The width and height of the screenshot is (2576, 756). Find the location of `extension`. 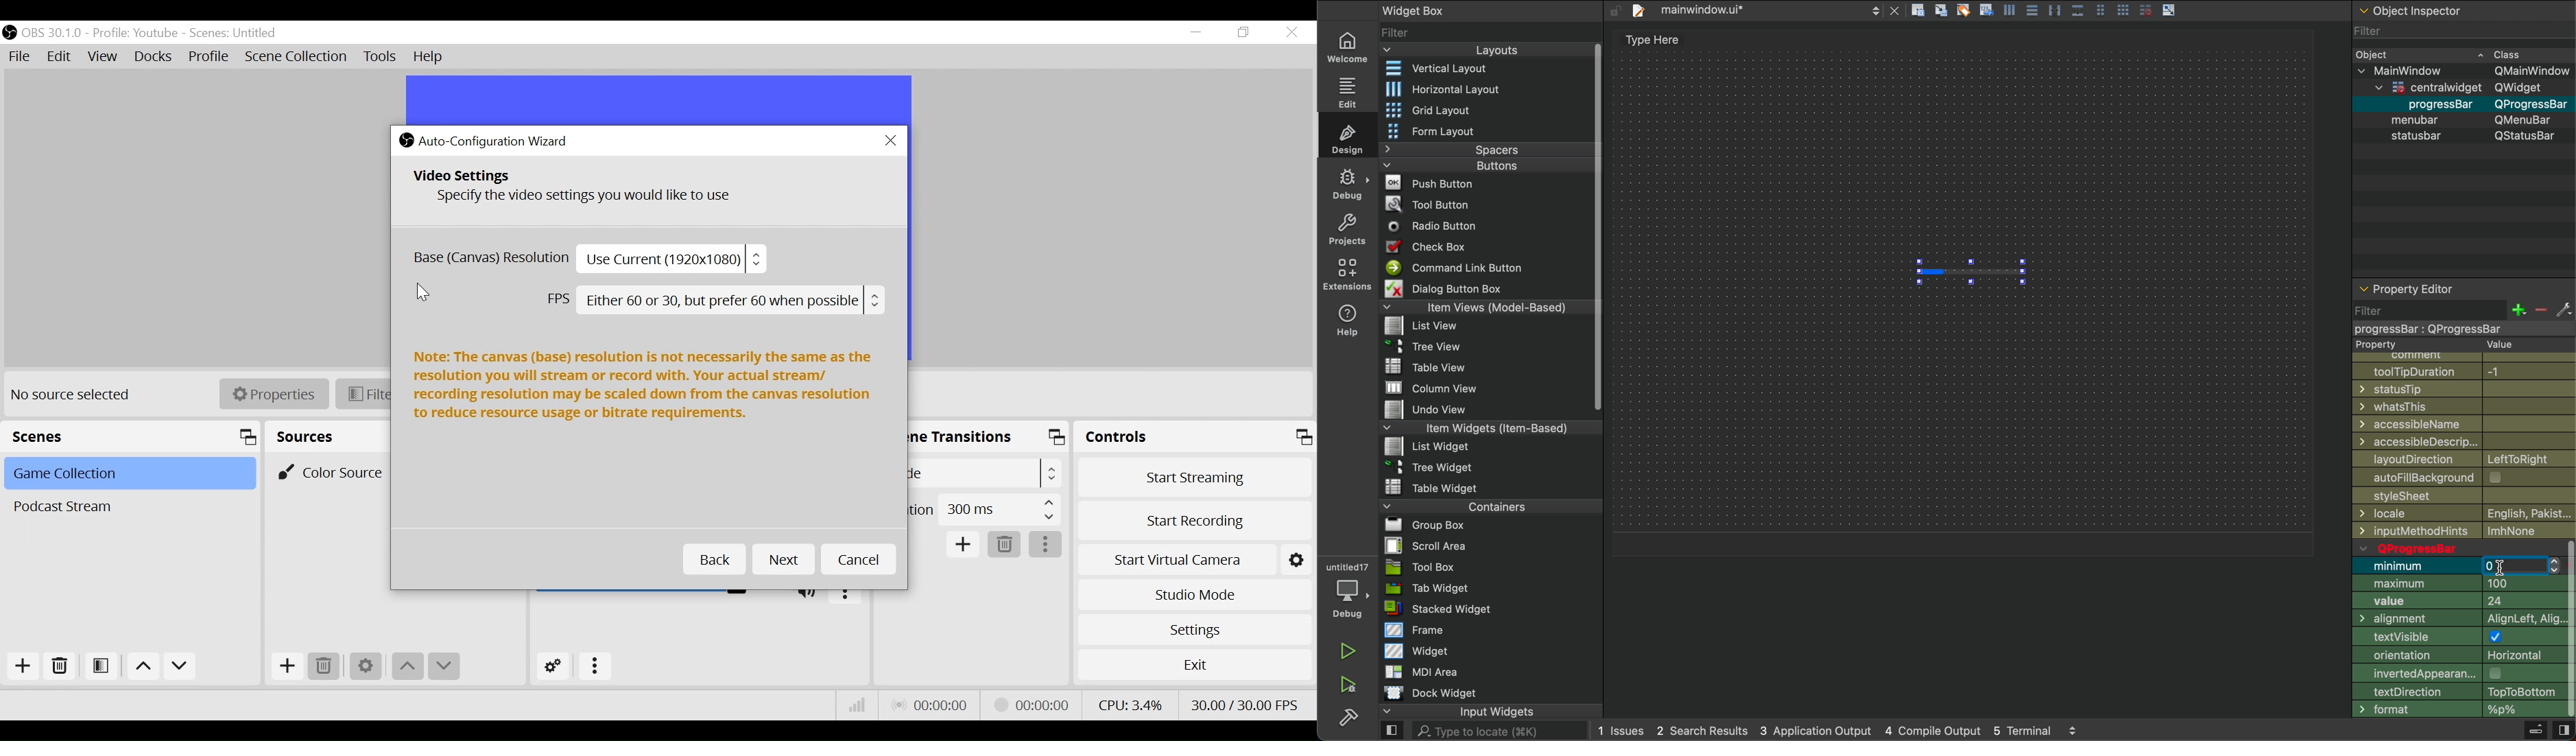

extension is located at coordinates (1348, 274).